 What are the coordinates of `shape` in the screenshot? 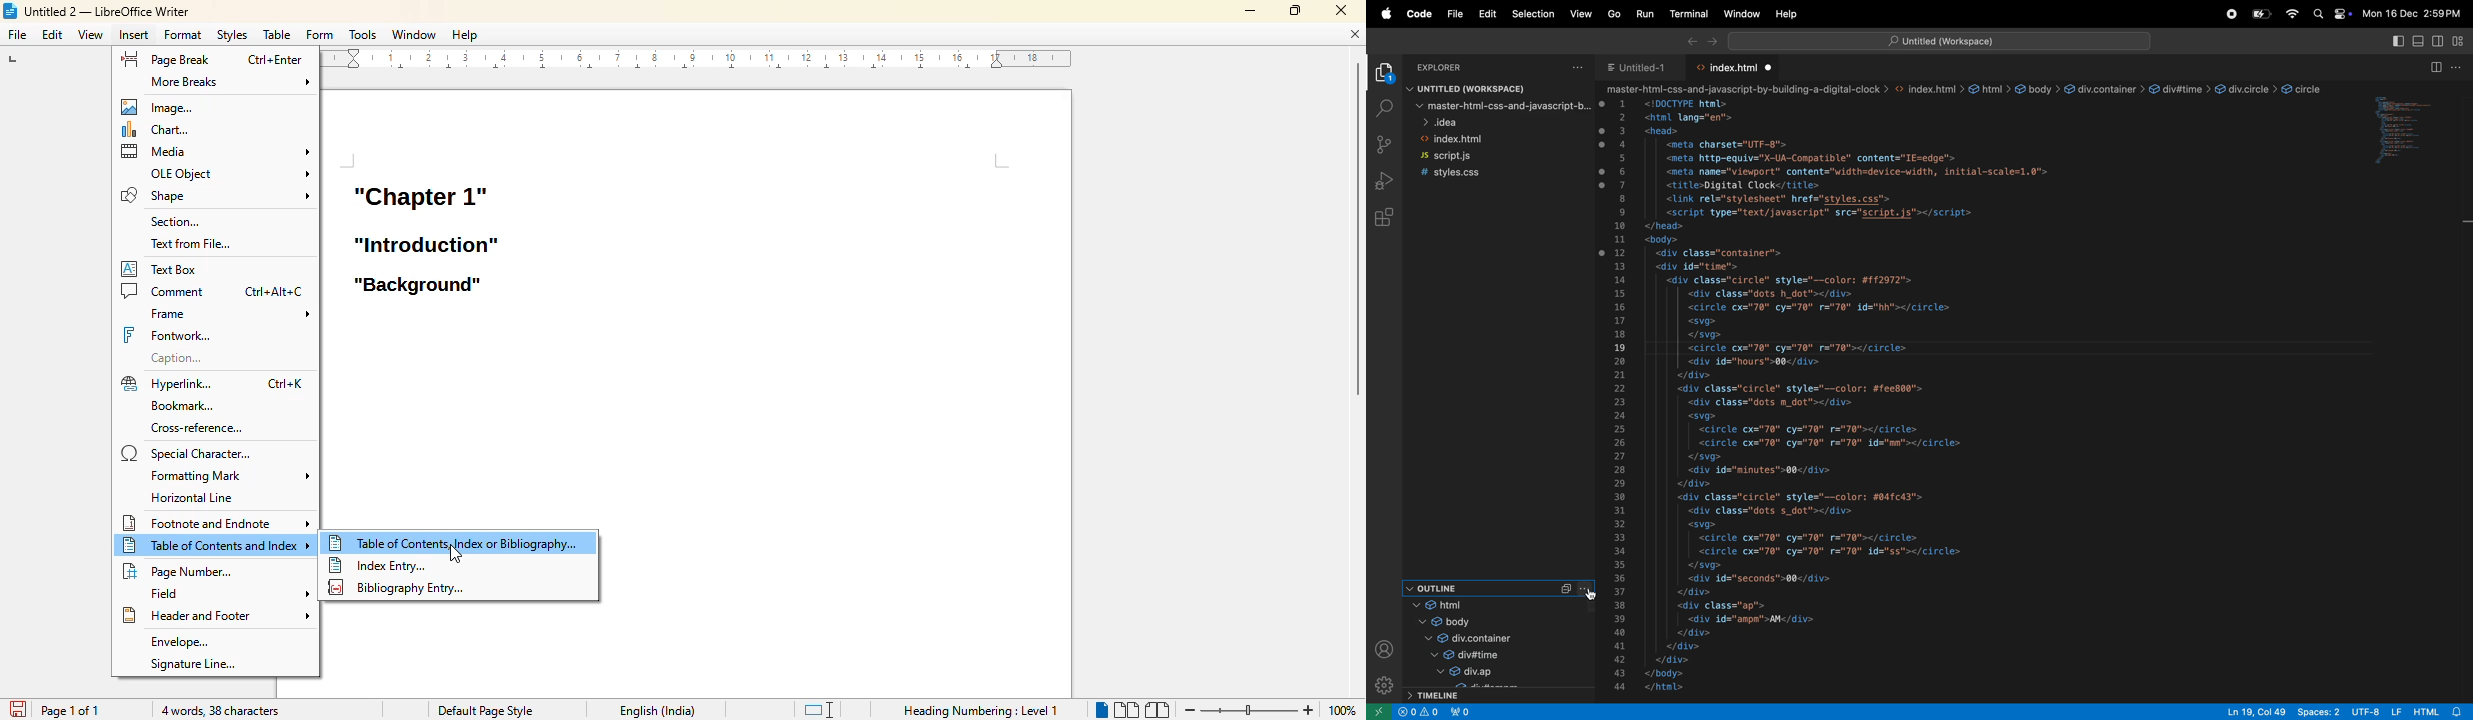 It's located at (214, 195).